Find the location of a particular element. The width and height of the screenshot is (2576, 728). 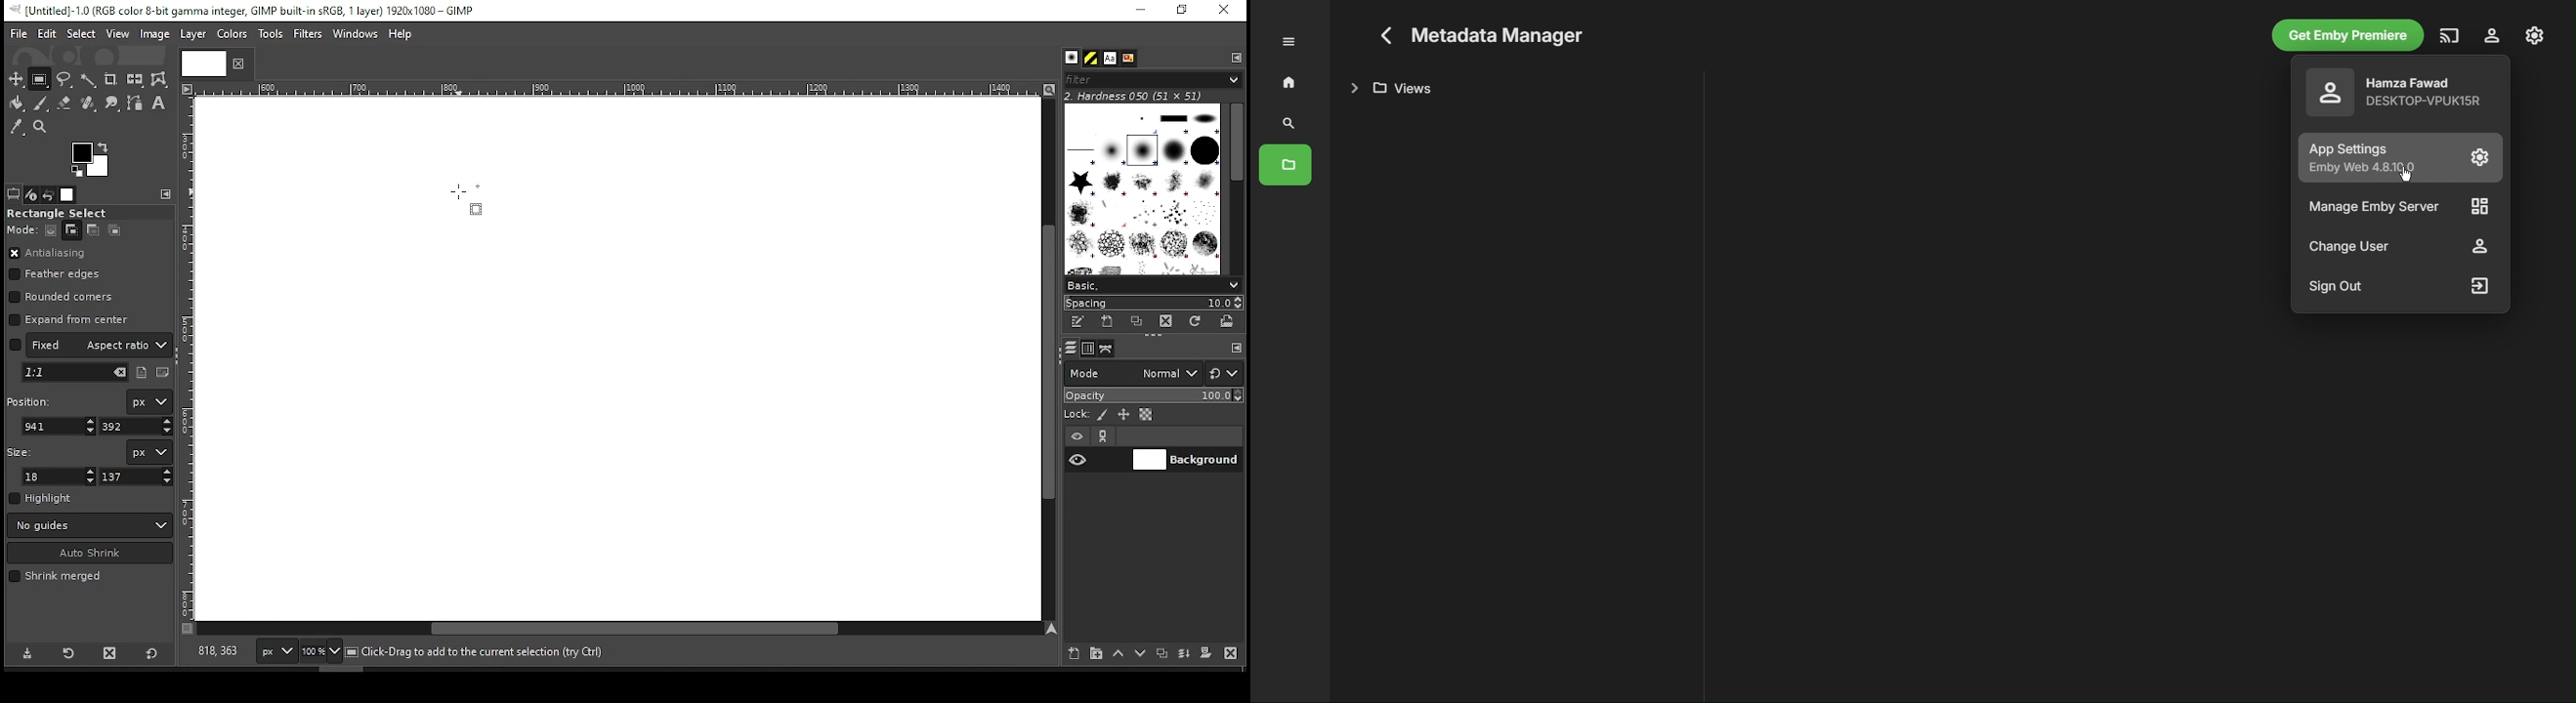

layer visibility is located at coordinates (1077, 436).